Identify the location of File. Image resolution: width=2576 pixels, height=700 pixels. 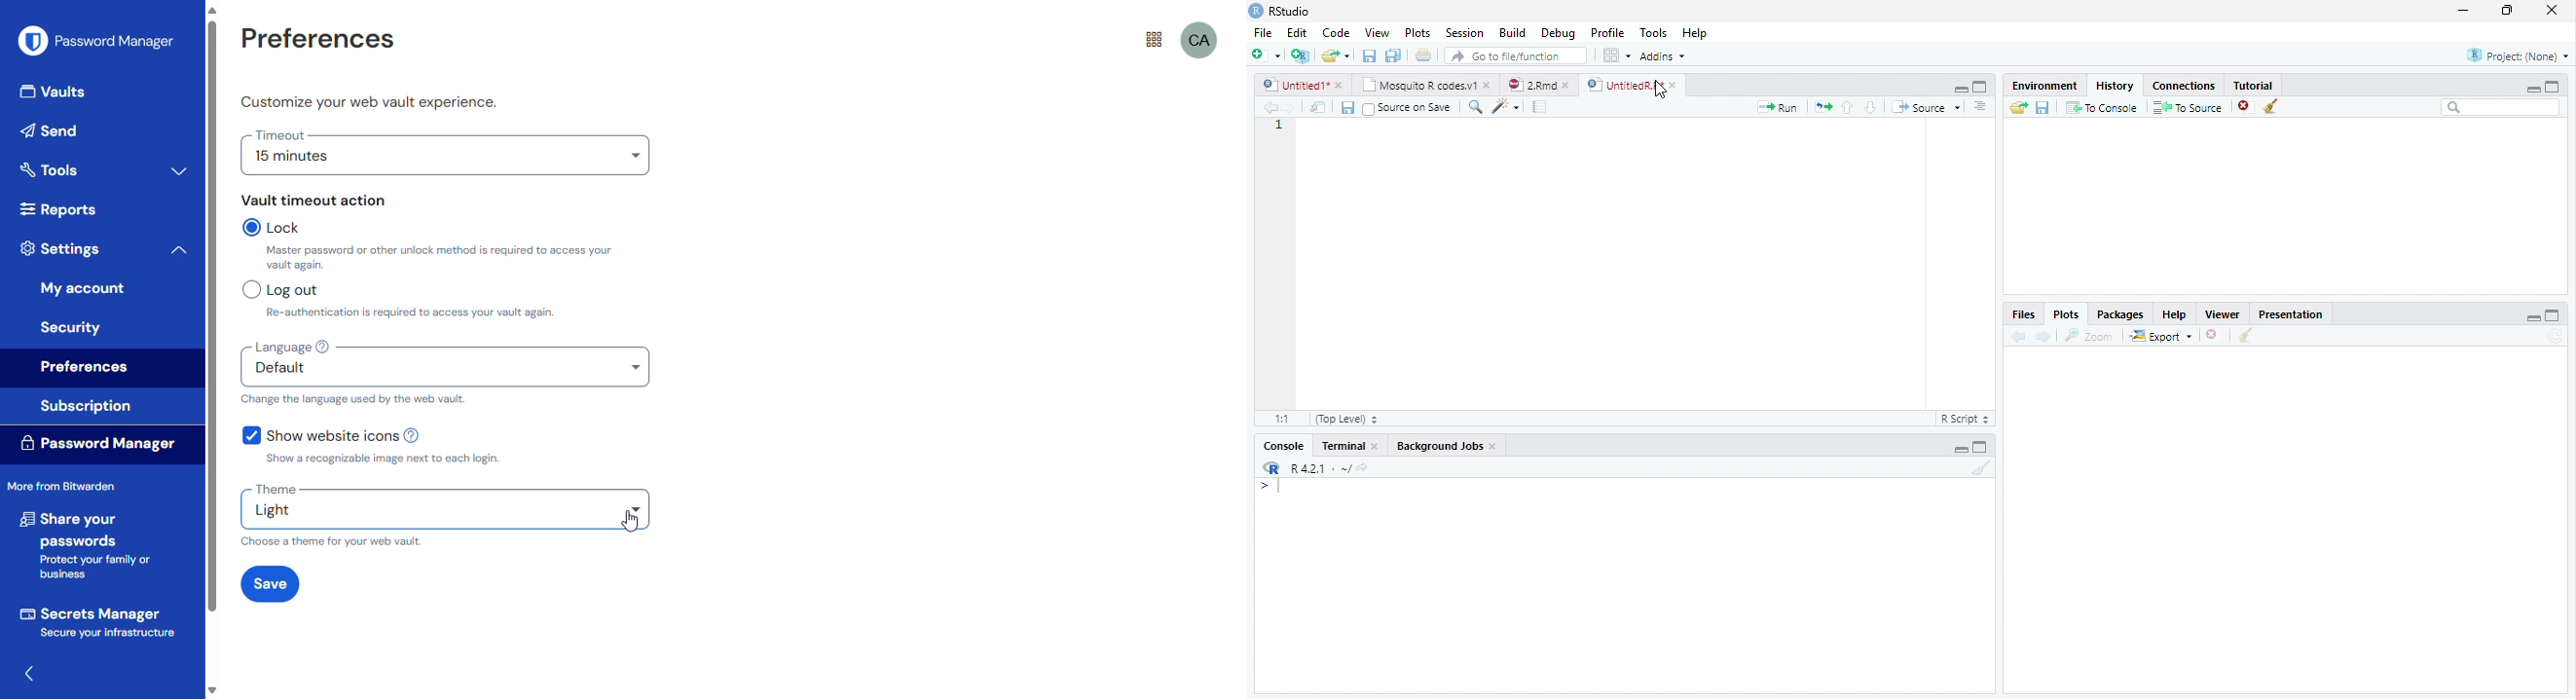
(1261, 30).